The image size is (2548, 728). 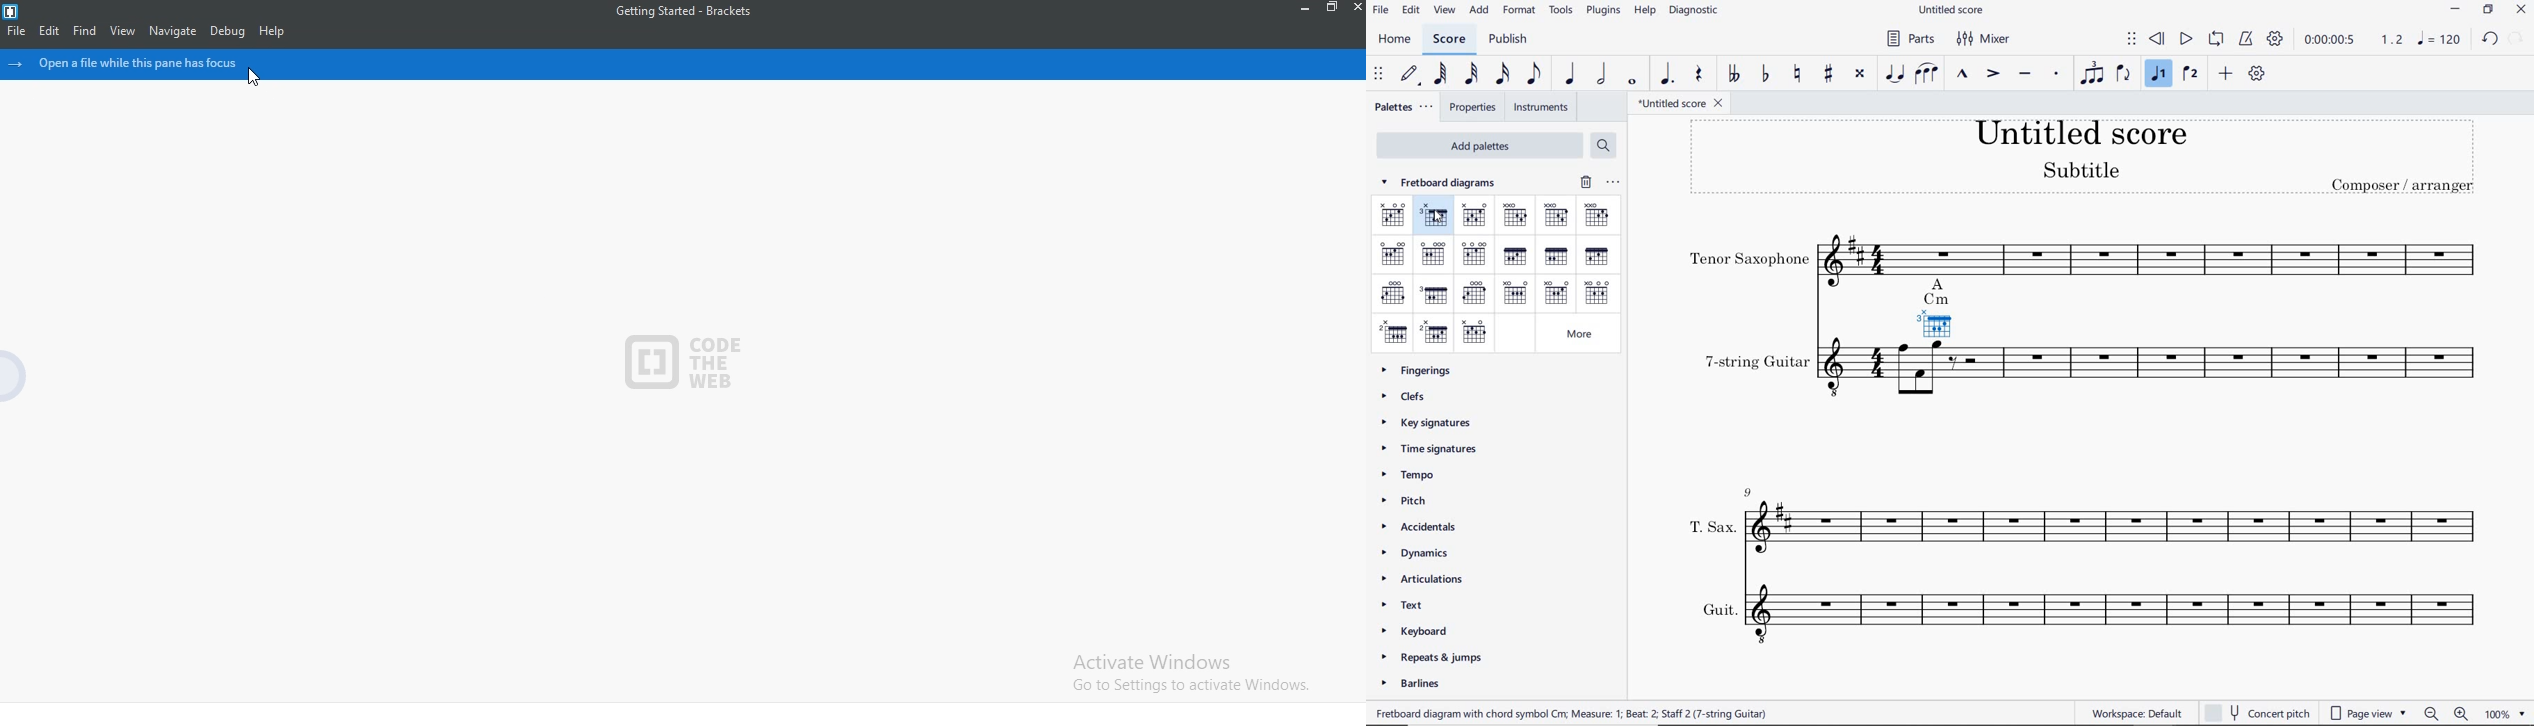 What do you see at coordinates (1985, 39) in the screenshot?
I see `MIXER` at bounding box center [1985, 39].